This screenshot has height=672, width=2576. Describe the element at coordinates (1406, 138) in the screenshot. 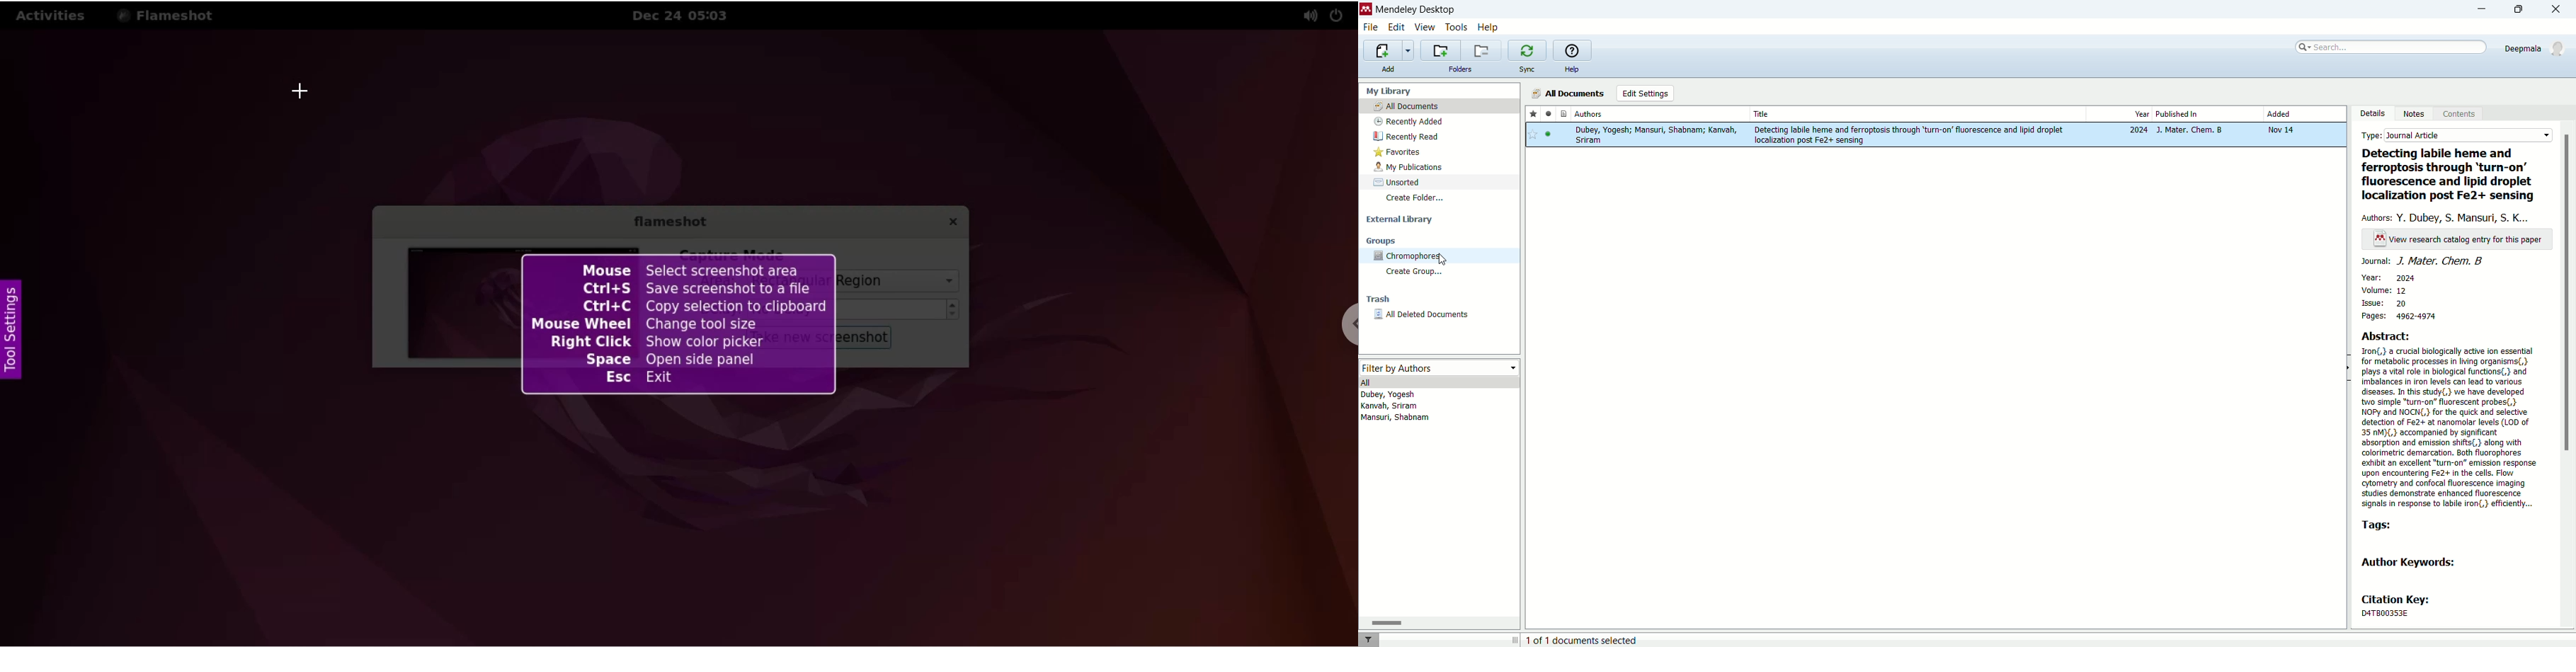

I see `recently read` at that location.